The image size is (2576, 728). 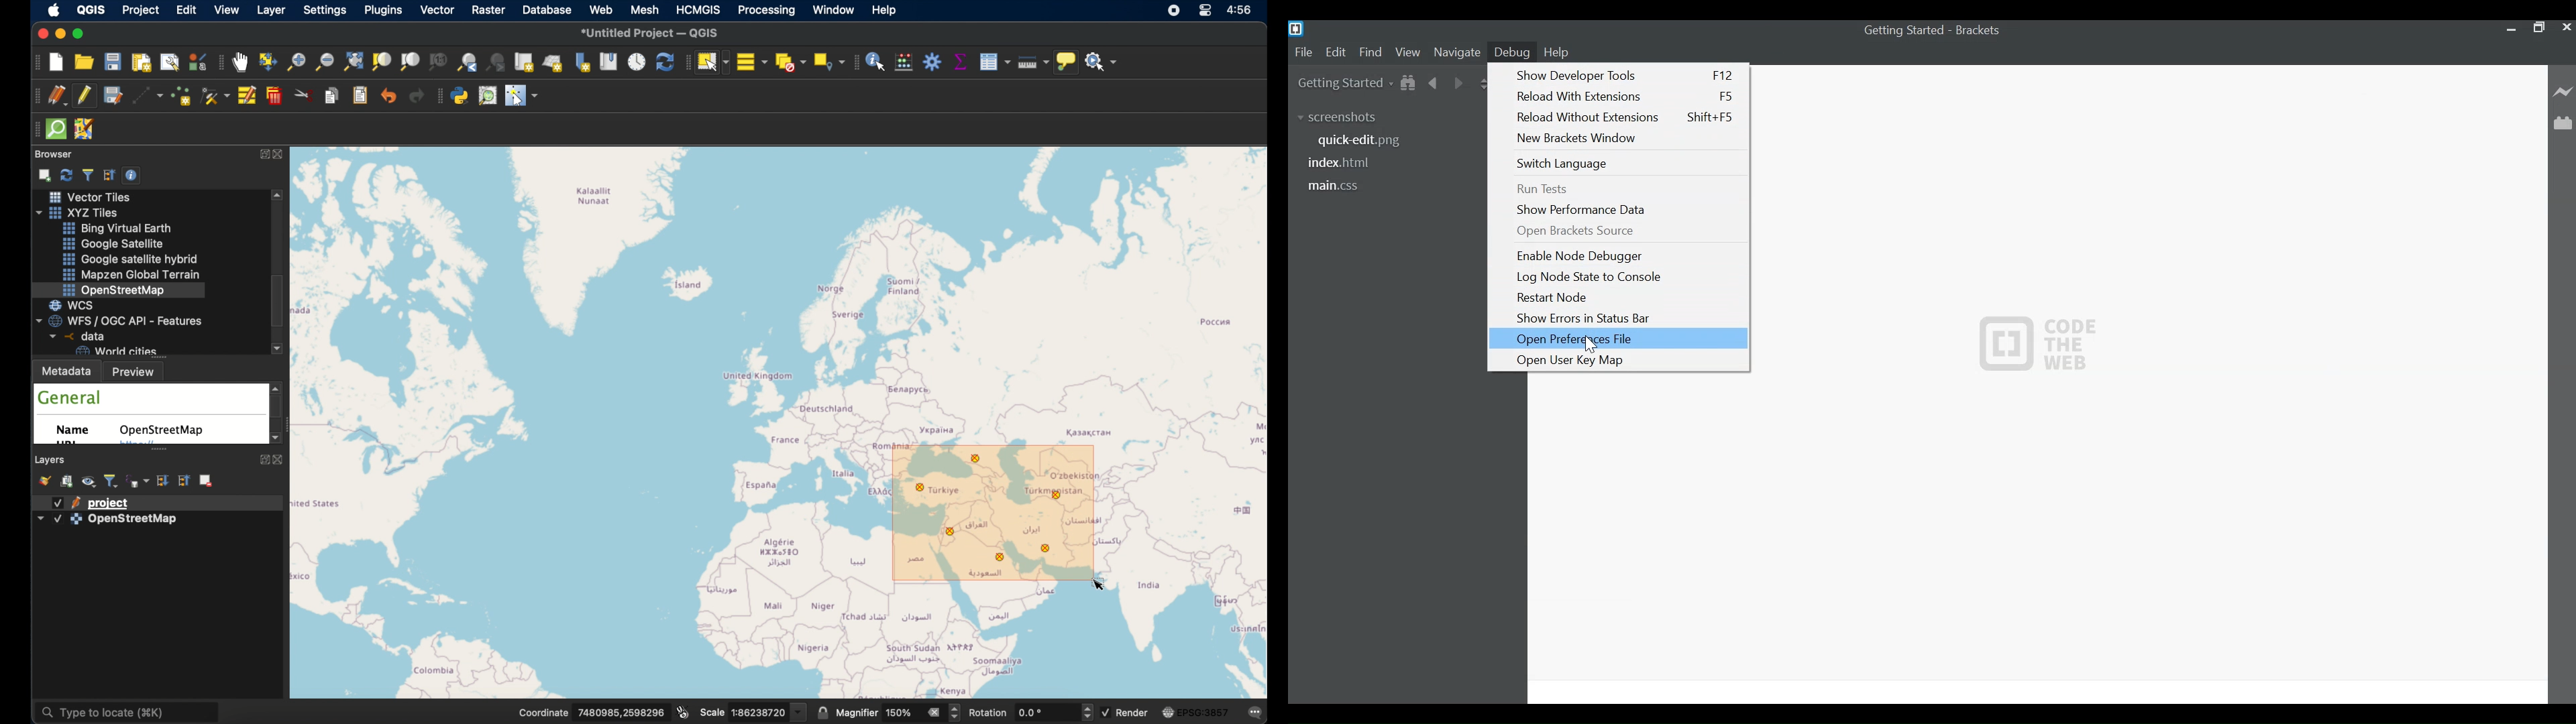 I want to click on save project, so click(x=112, y=96).